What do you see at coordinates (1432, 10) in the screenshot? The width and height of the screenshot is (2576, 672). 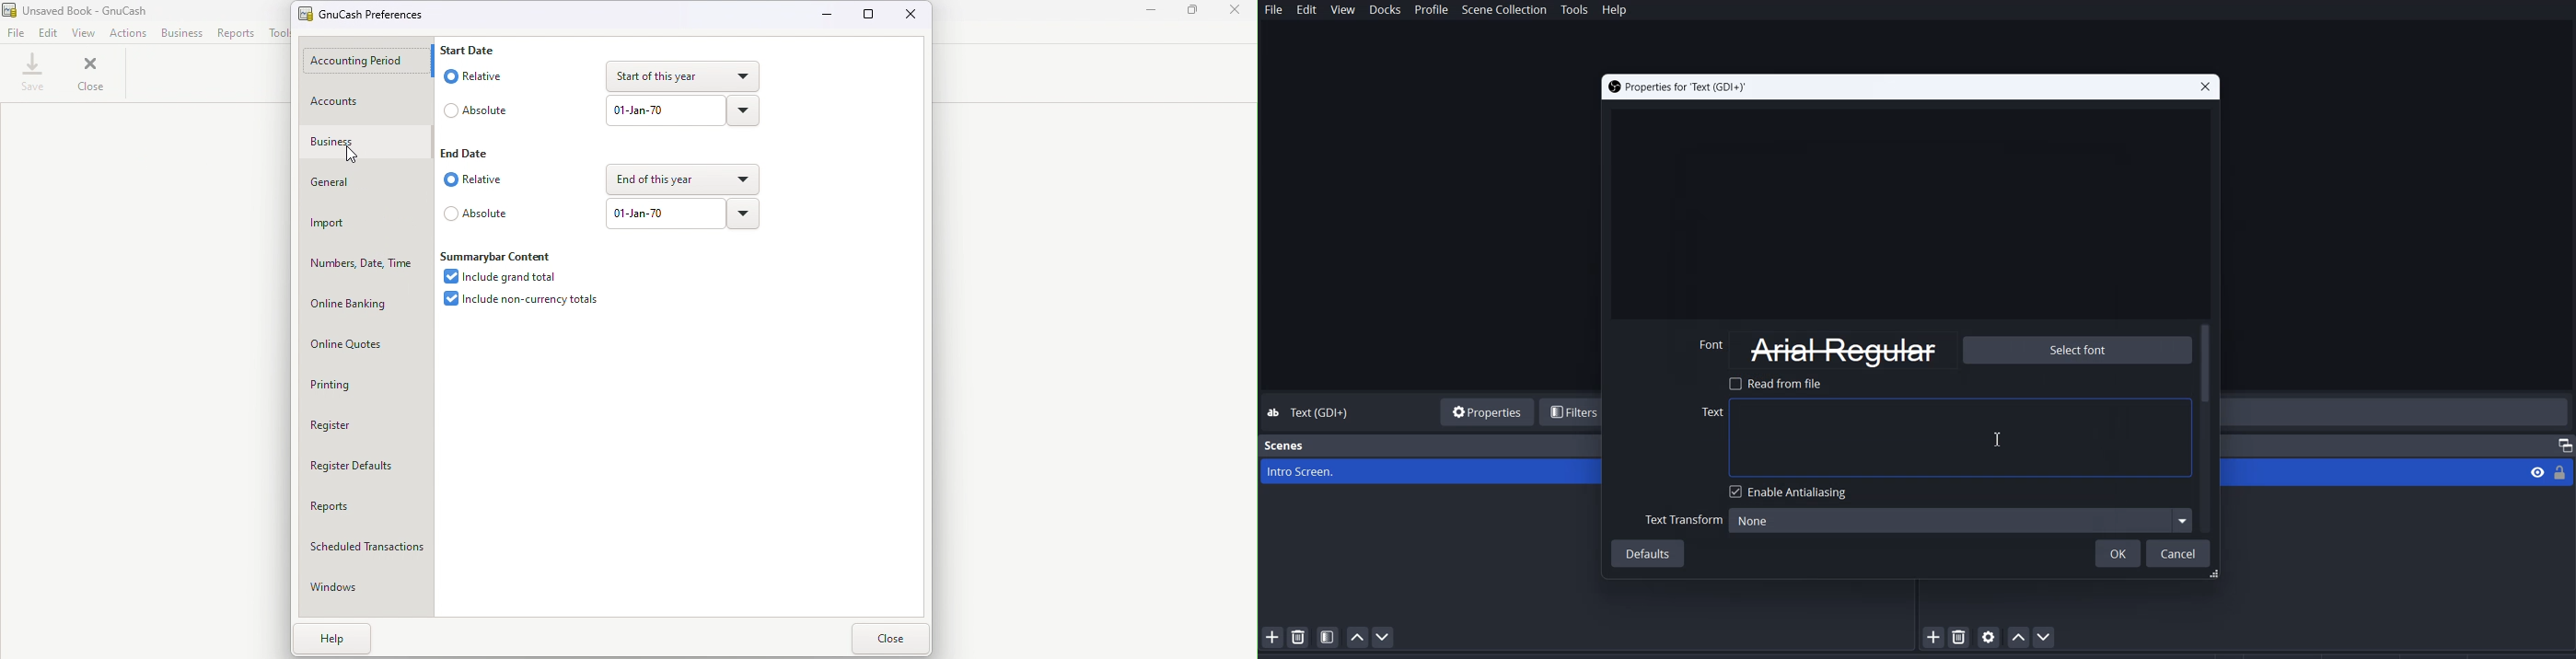 I see `Profile` at bounding box center [1432, 10].